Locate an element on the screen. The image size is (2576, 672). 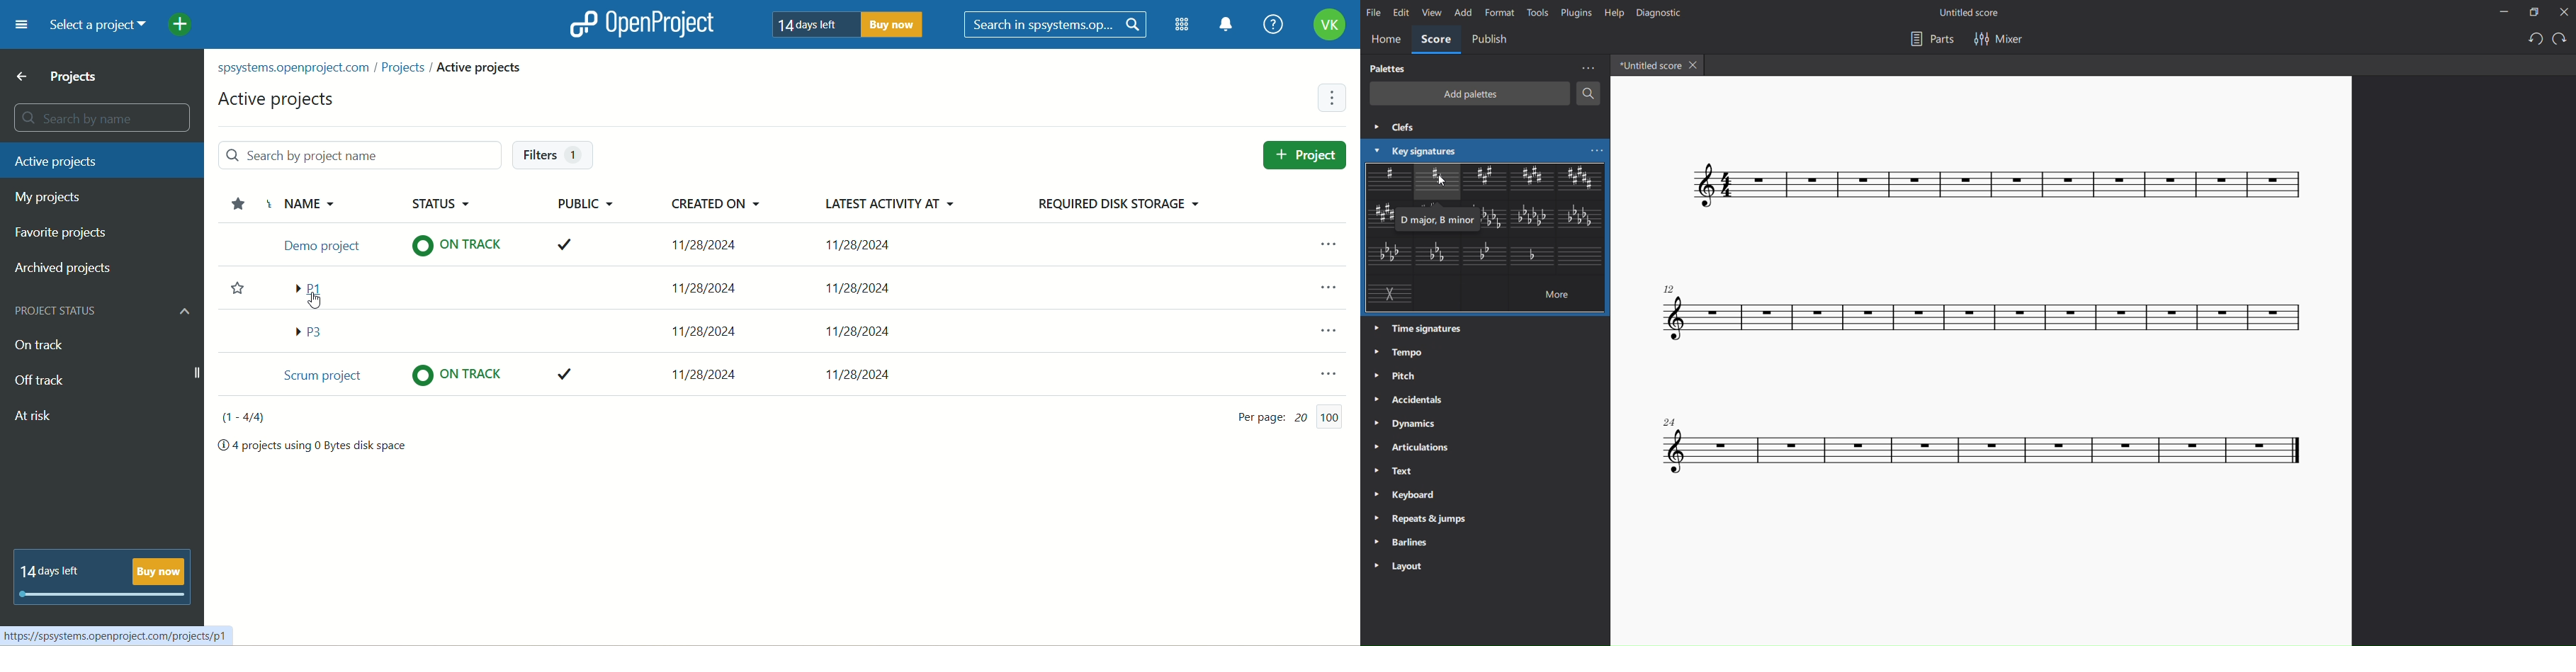
menu is located at coordinates (1318, 368).